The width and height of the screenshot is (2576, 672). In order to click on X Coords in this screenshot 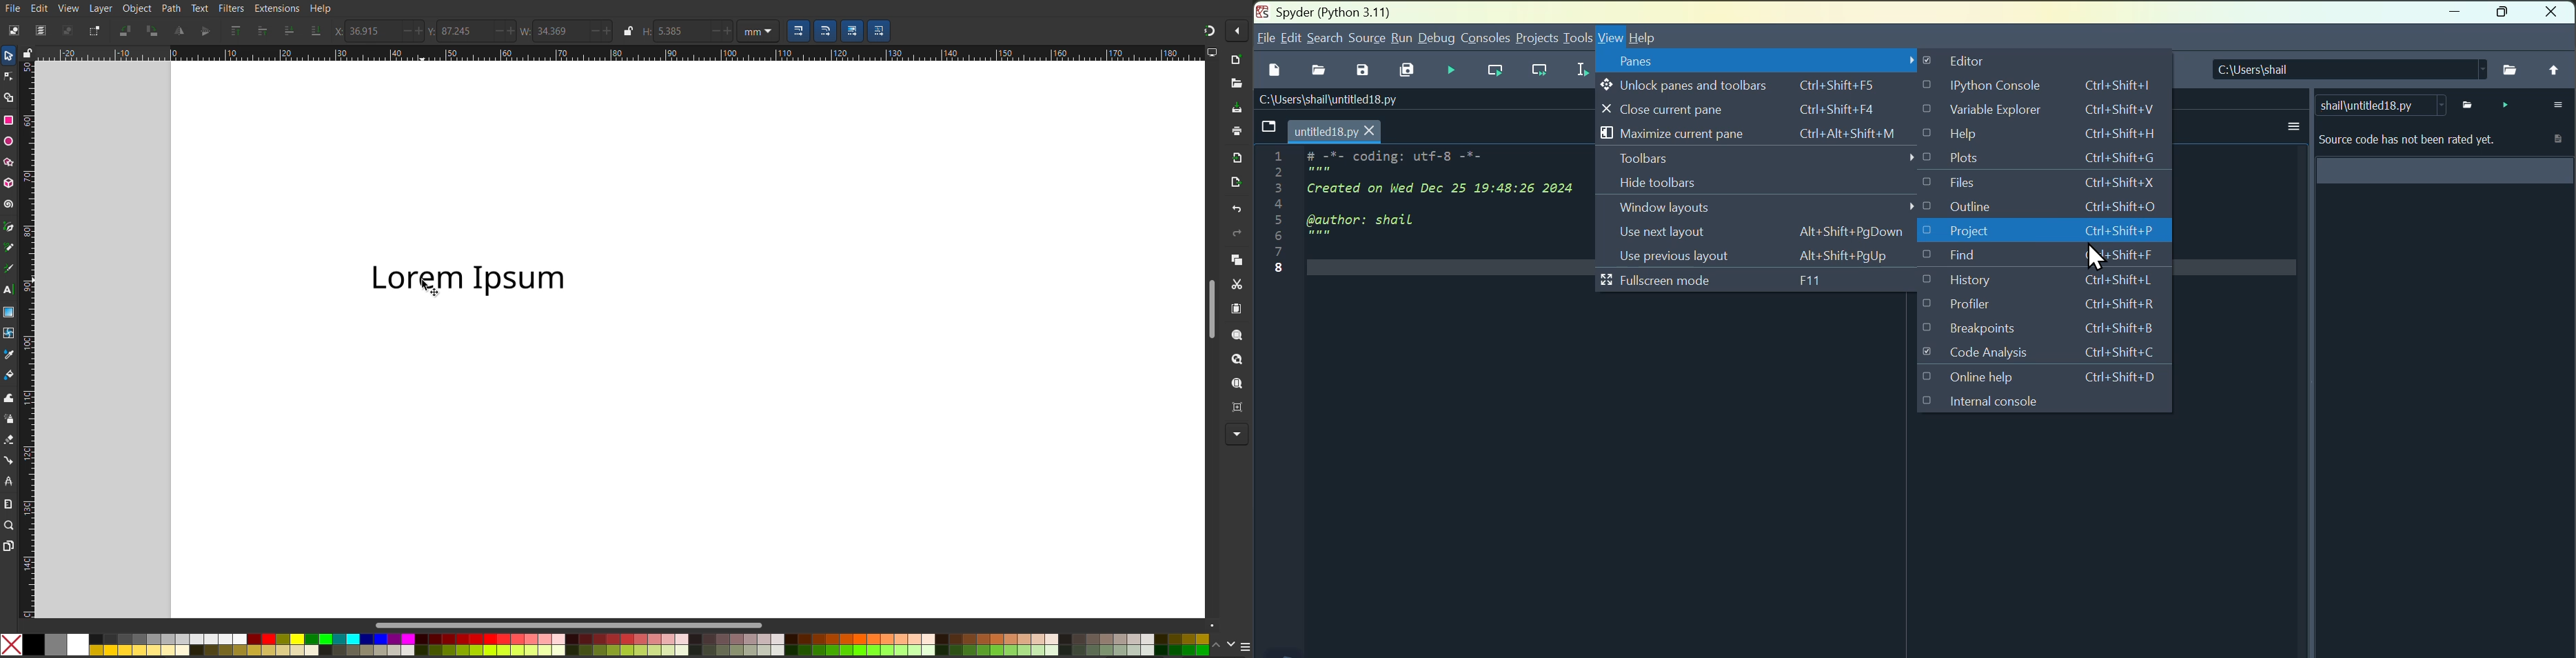, I will do `click(380, 33)`.